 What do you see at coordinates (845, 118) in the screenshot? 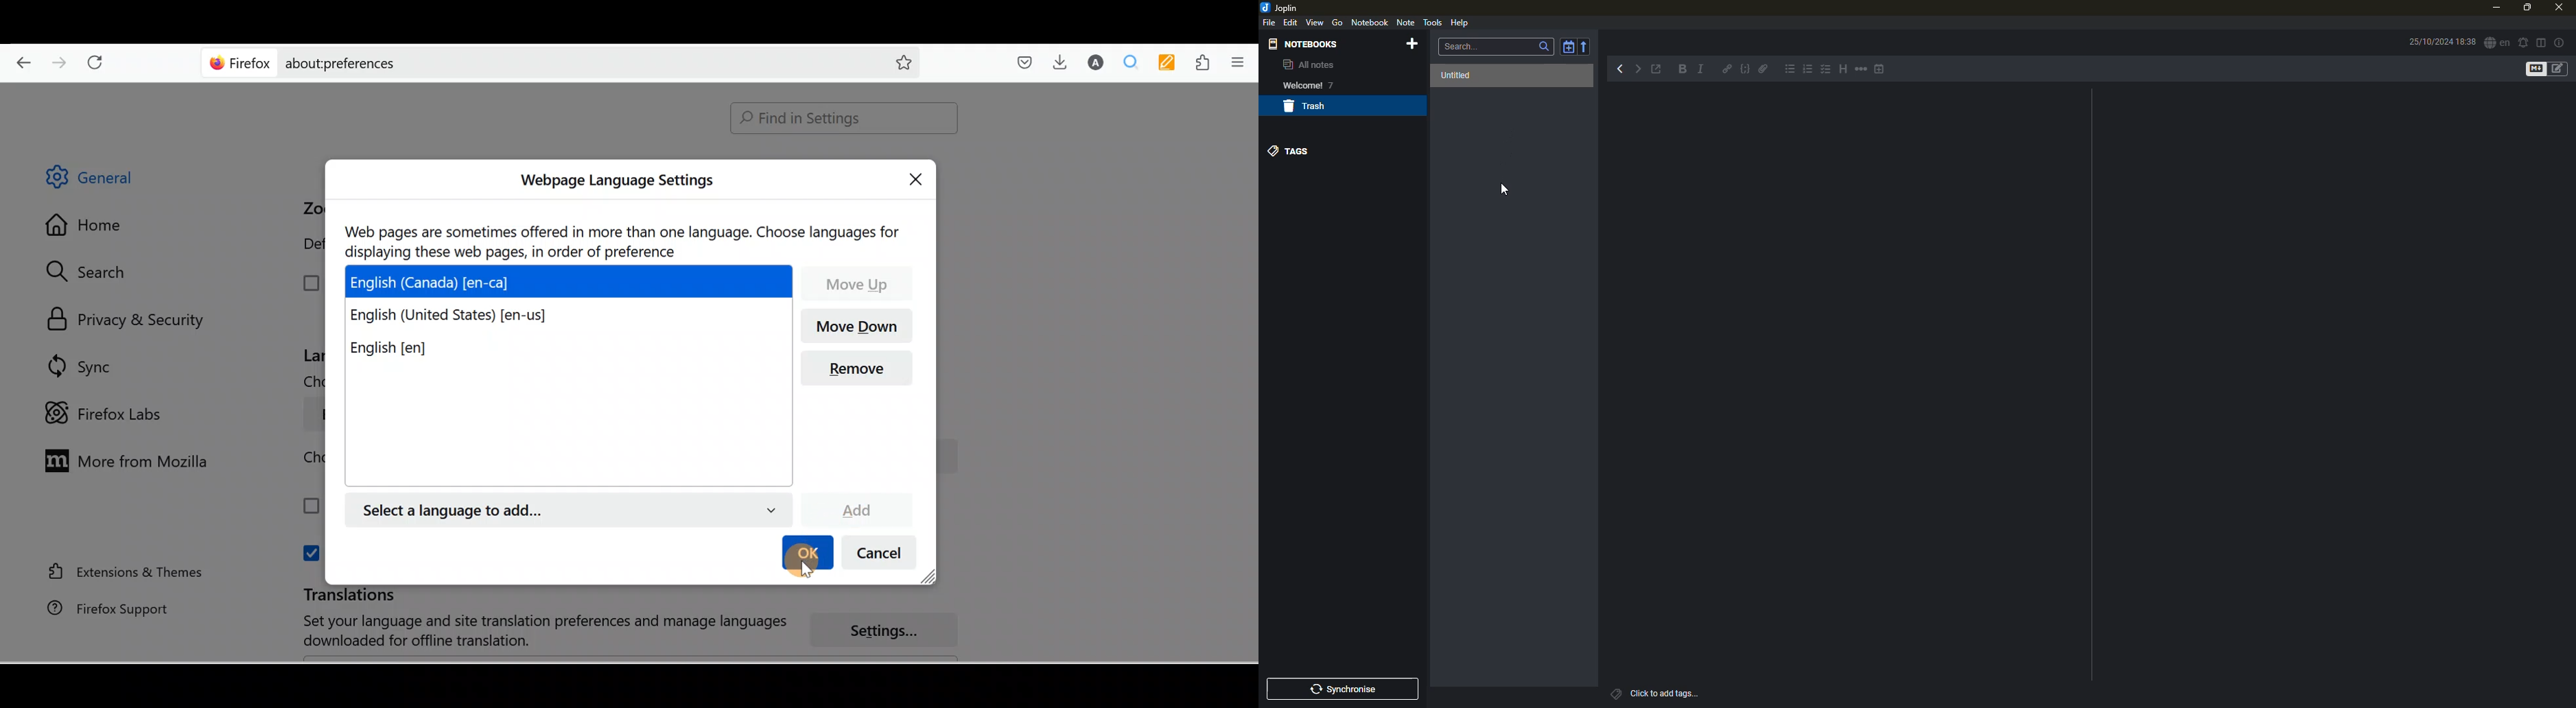
I see `Find in Settings` at bounding box center [845, 118].